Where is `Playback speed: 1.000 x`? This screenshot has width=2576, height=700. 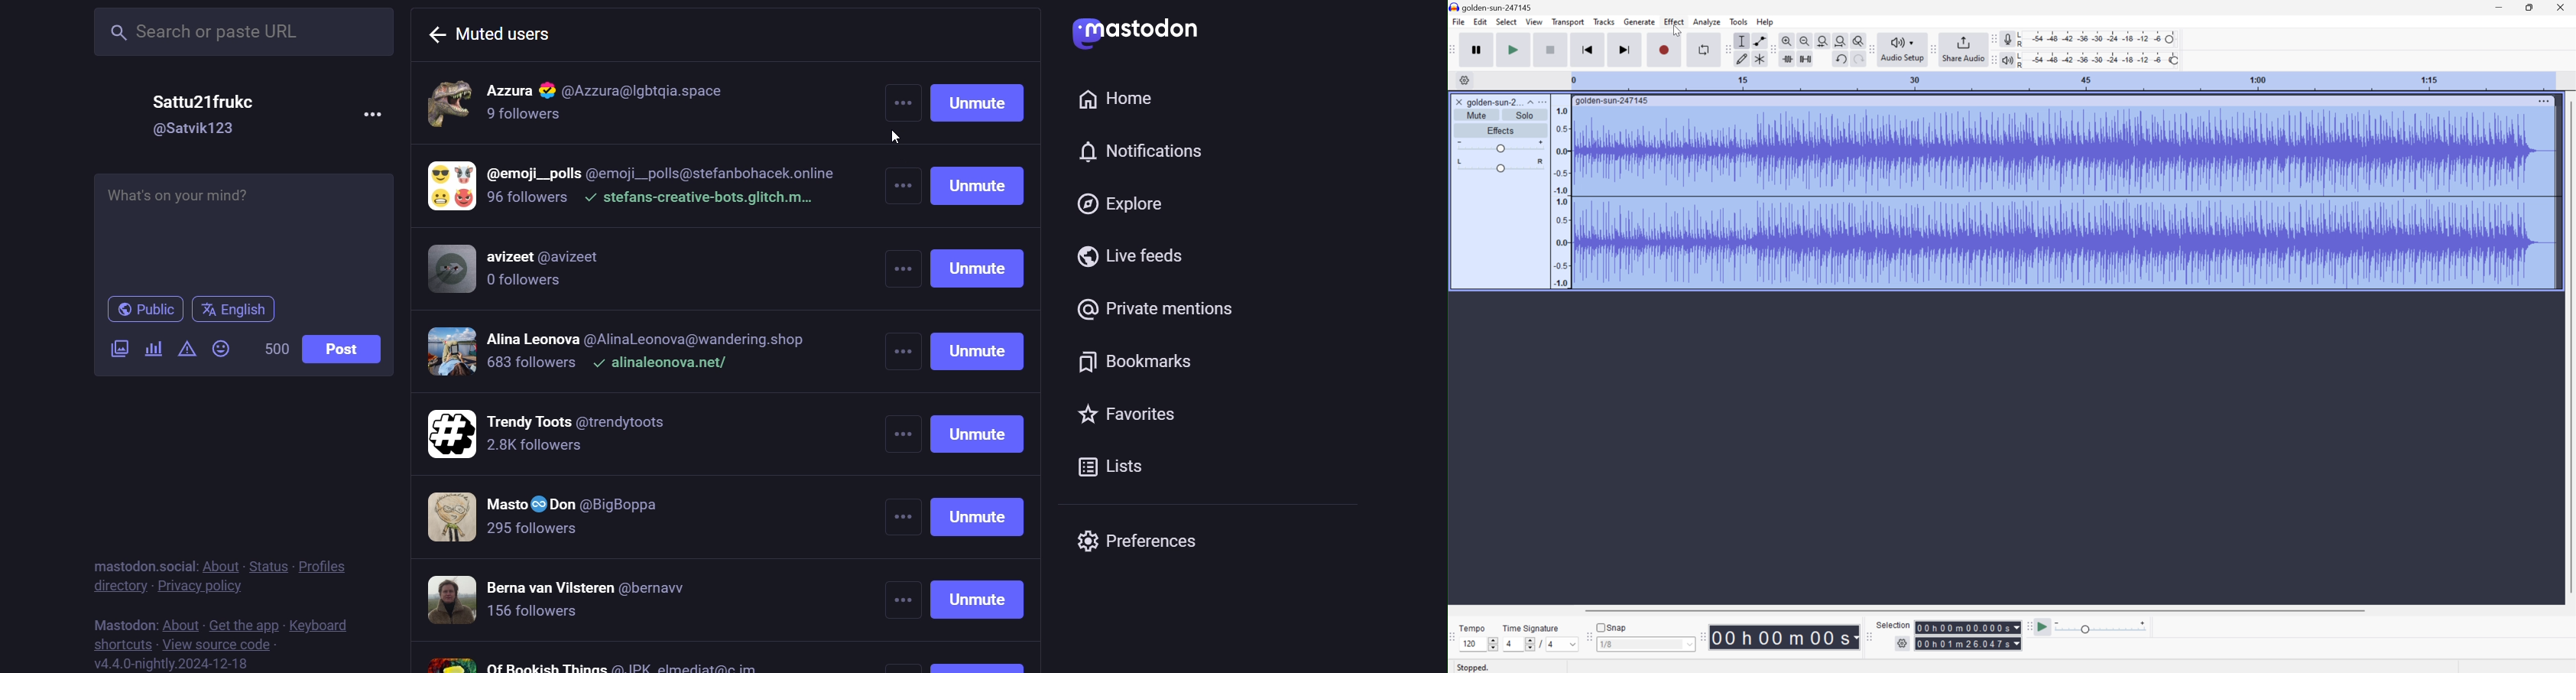
Playback speed: 1.000 x is located at coordinates (2102, 626).